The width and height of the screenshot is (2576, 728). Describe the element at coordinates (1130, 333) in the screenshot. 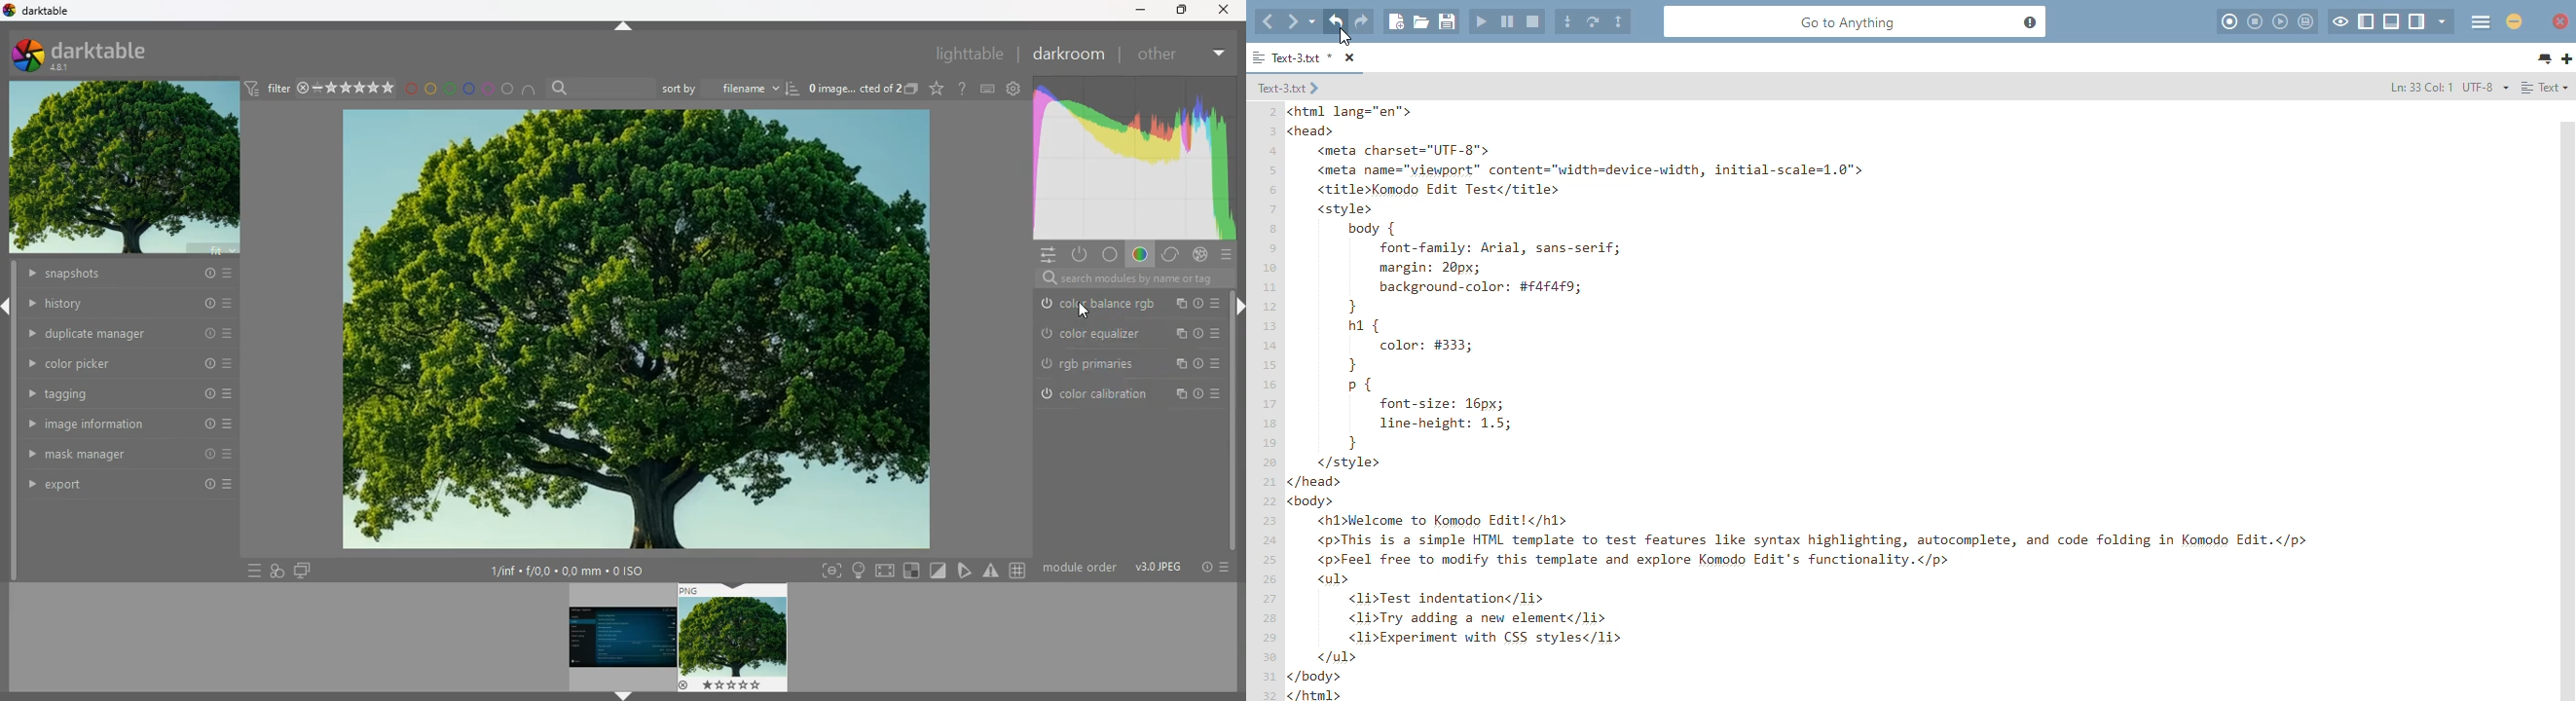

I see `color equalizer` at that location.